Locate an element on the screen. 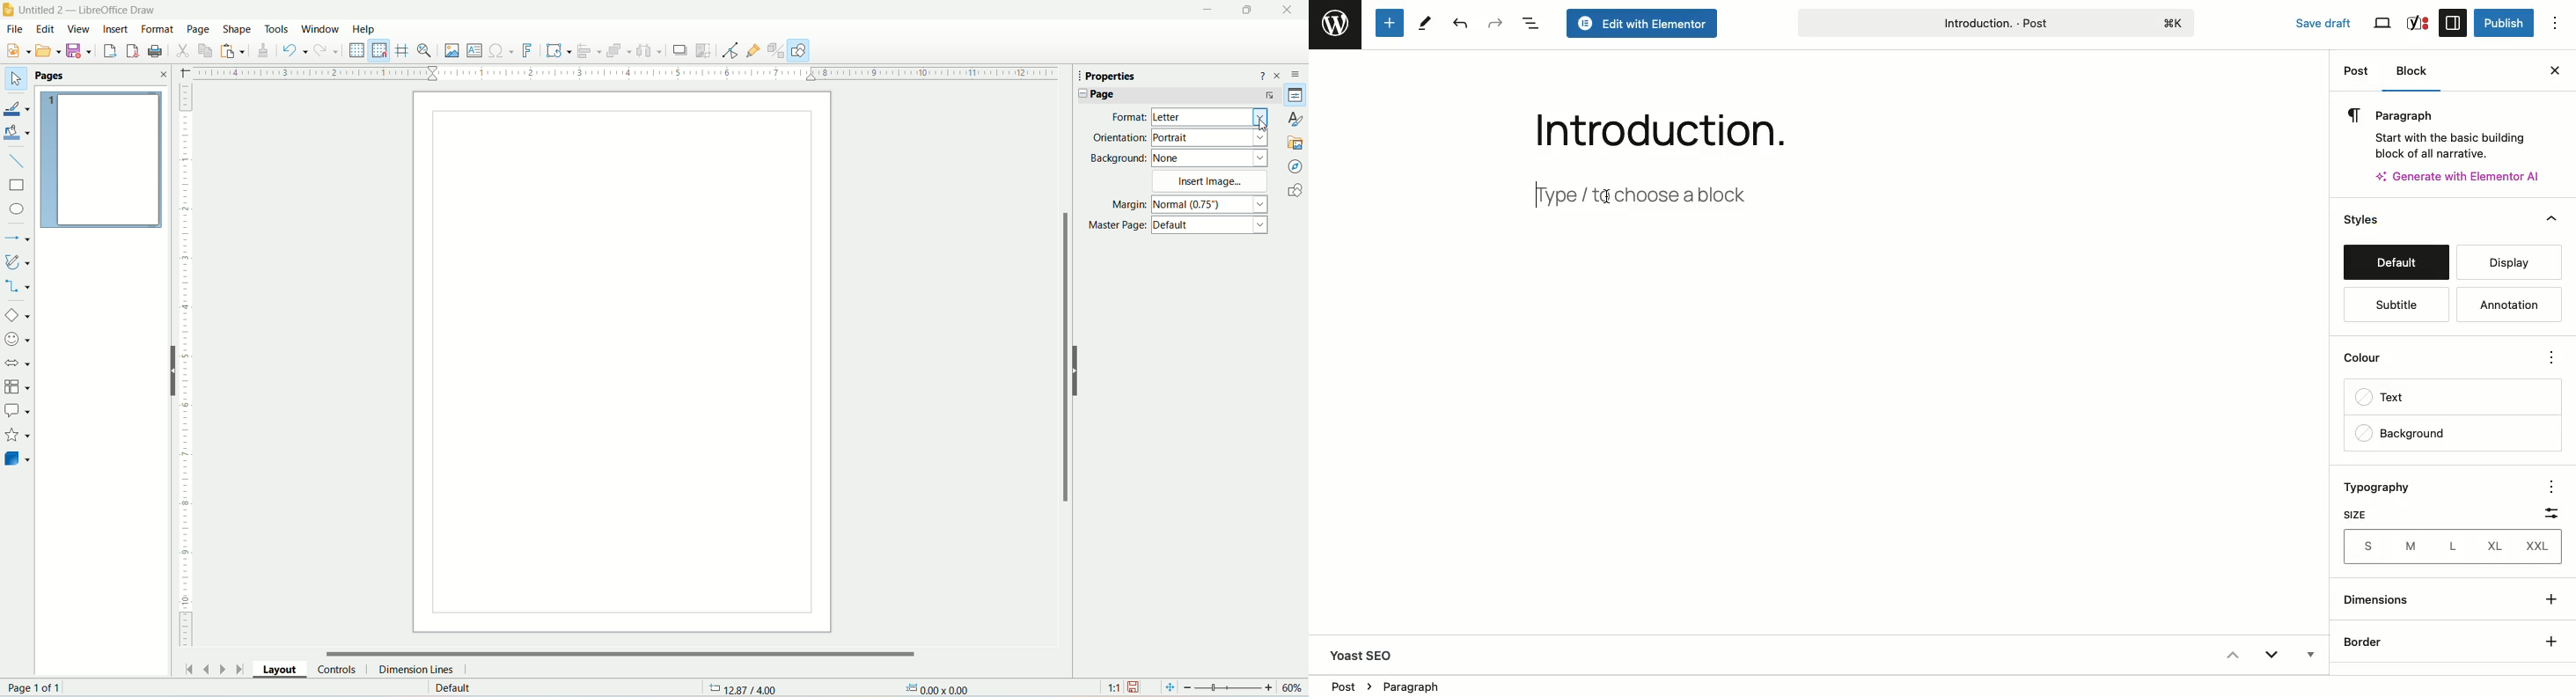 The image size is (2576, 700). close is located at coordinates (164, 73).